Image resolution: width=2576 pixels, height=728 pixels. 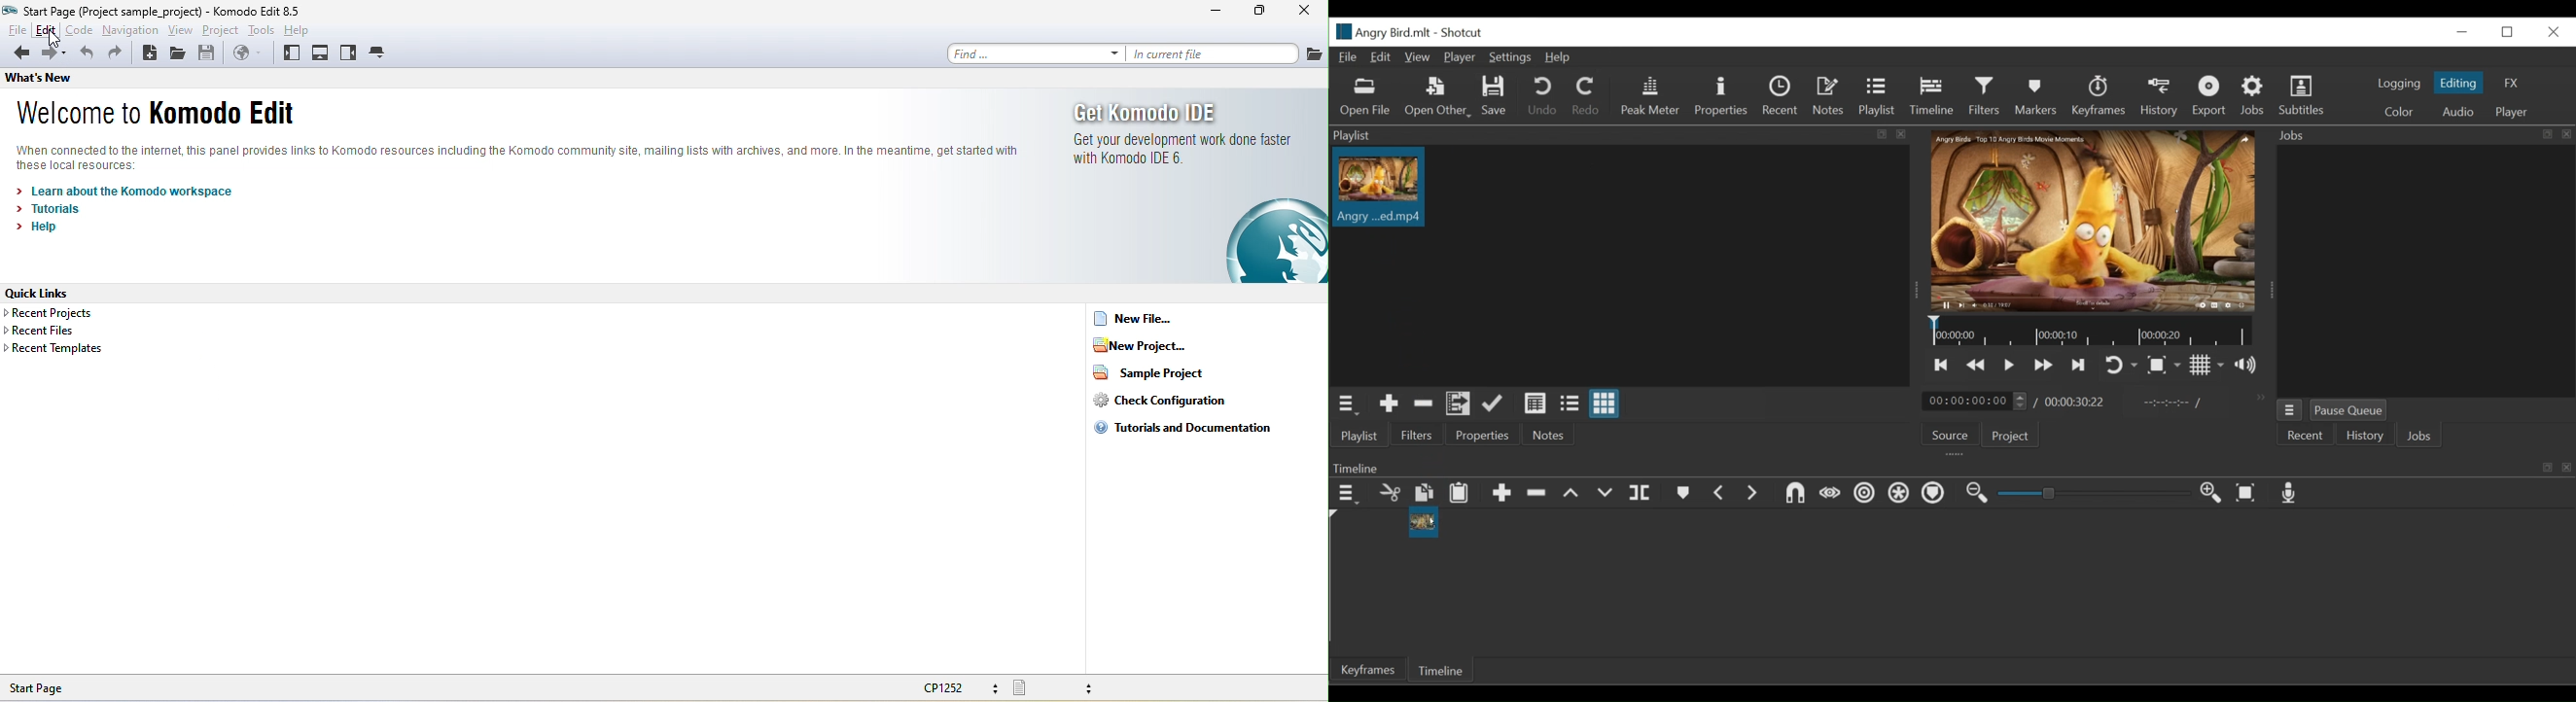 What do you see at coordinates (1781, 96) in the screenshot?
I see `Recent` at bounding box center [1781, 96].